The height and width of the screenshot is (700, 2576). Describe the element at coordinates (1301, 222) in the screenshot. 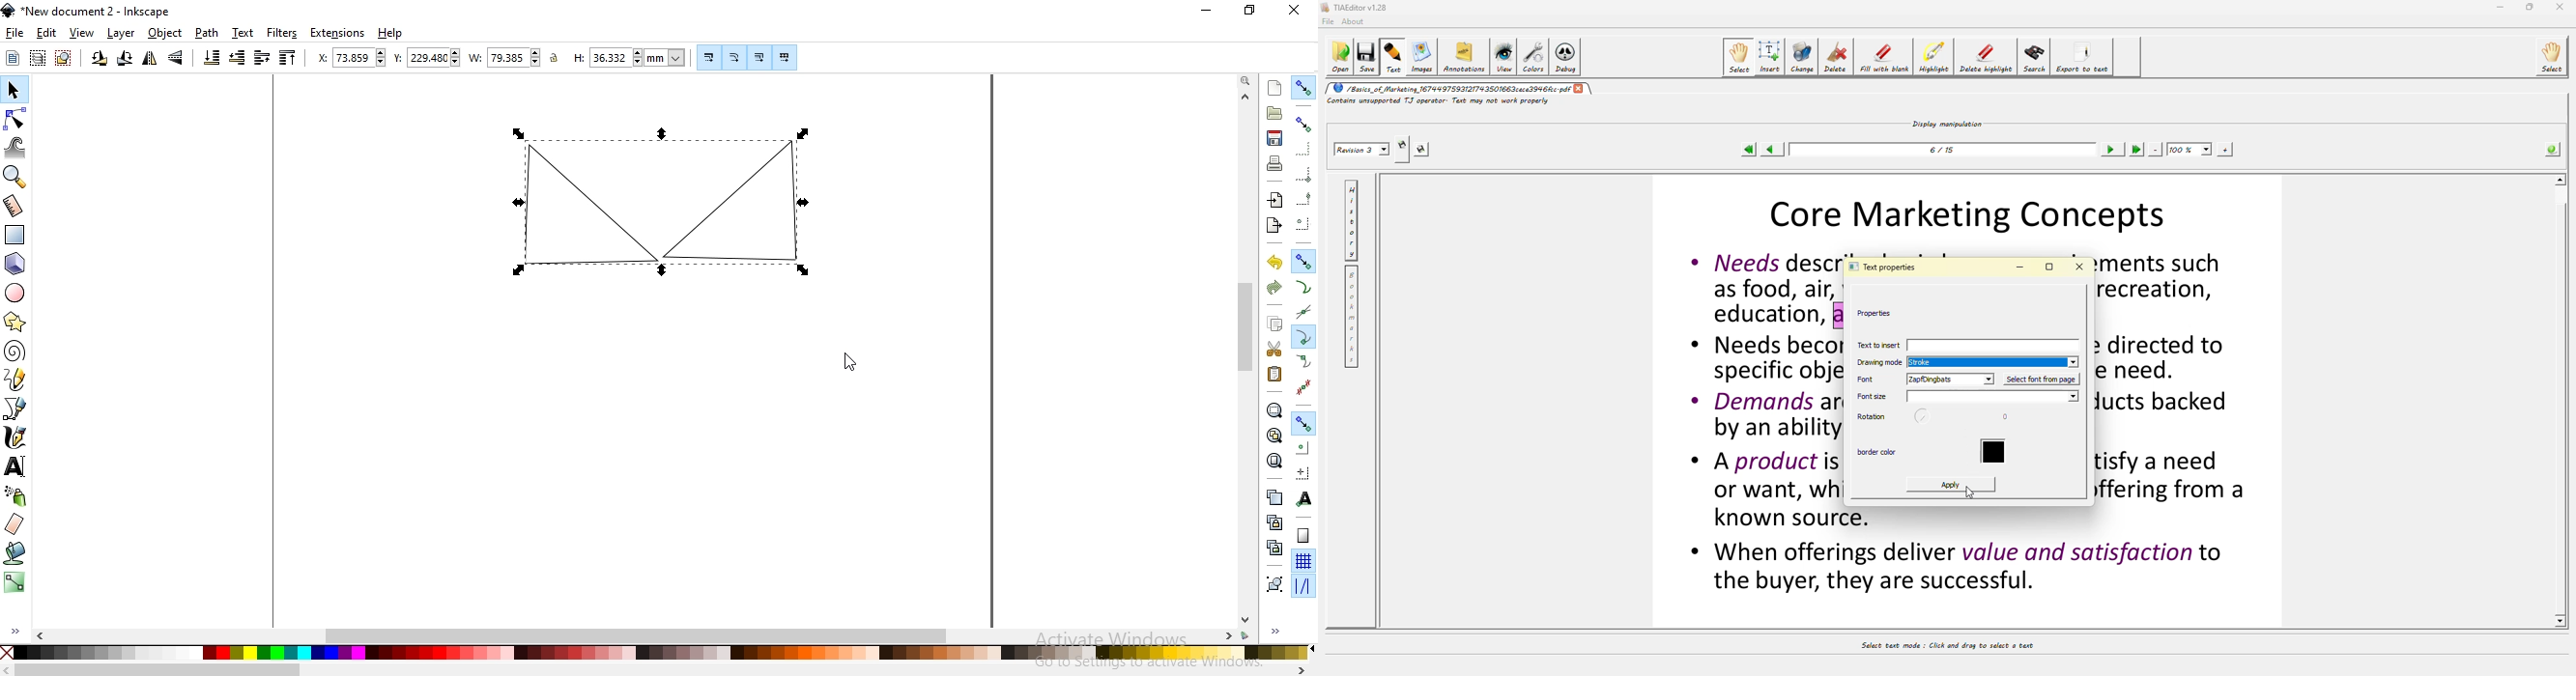

I see `snapping centers of bounding boxes` at that location.